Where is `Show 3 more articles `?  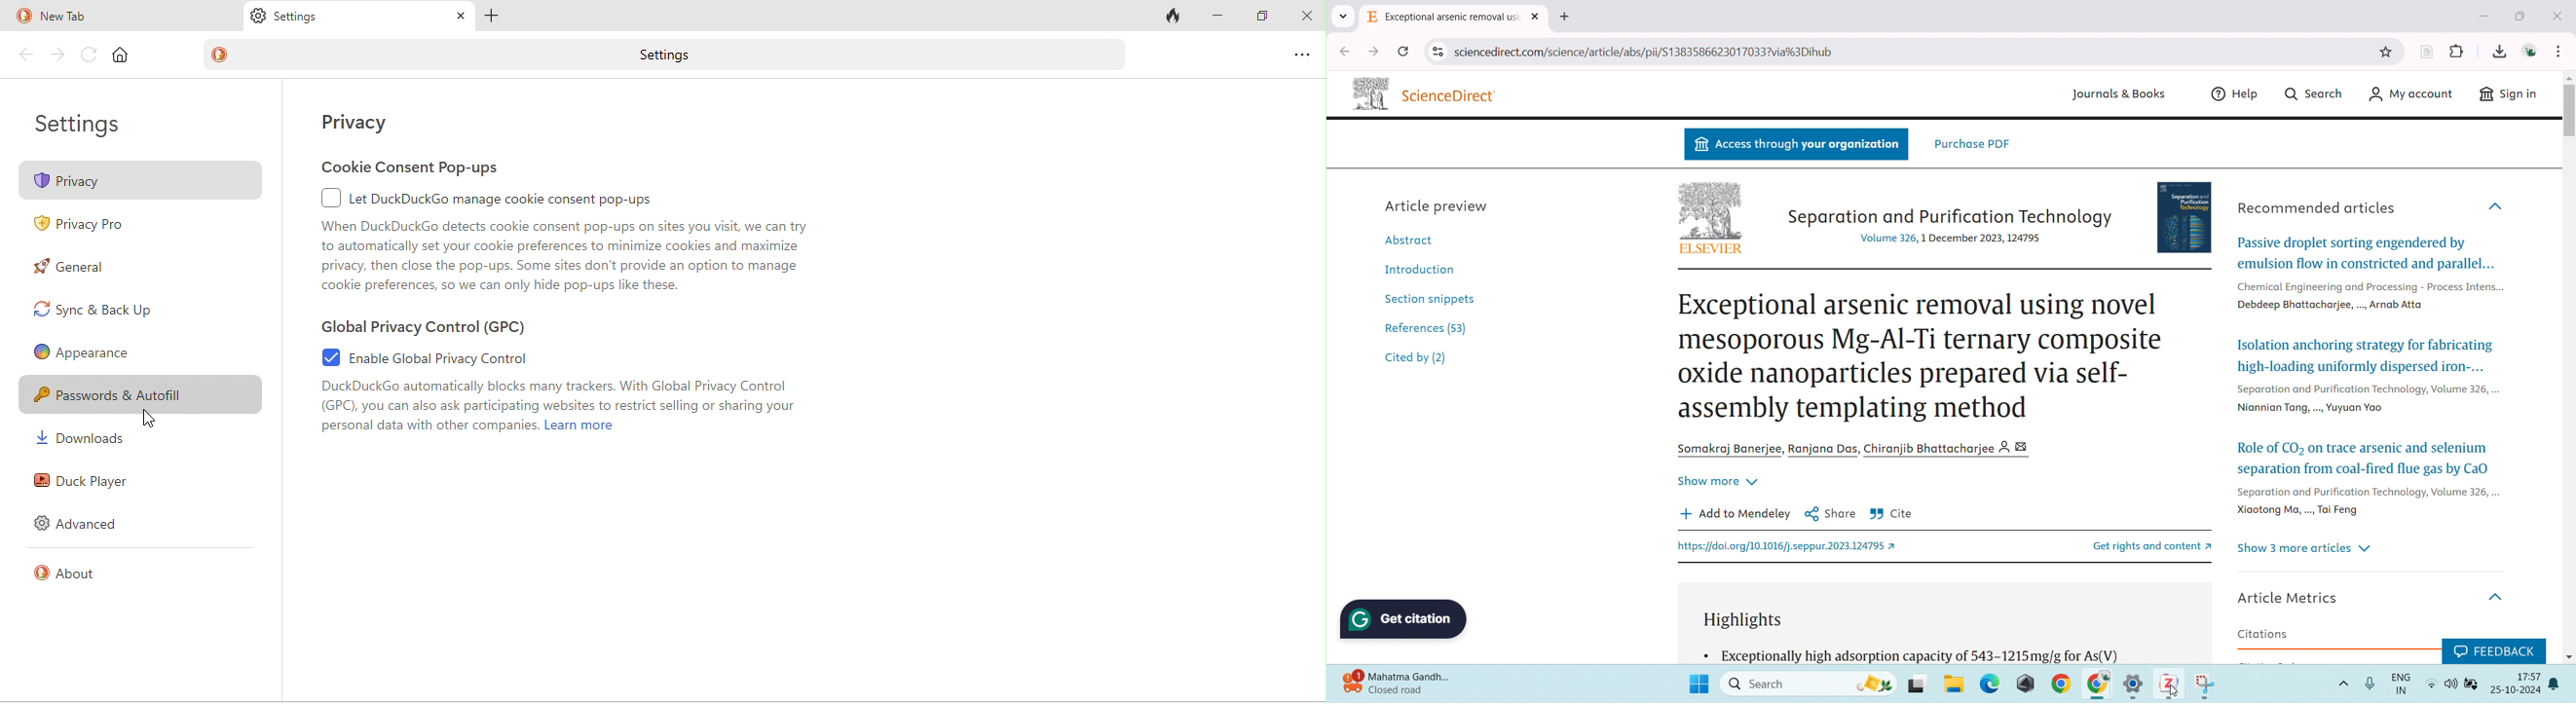 Show 3 more articles  is located at coordinates (2306, 549).